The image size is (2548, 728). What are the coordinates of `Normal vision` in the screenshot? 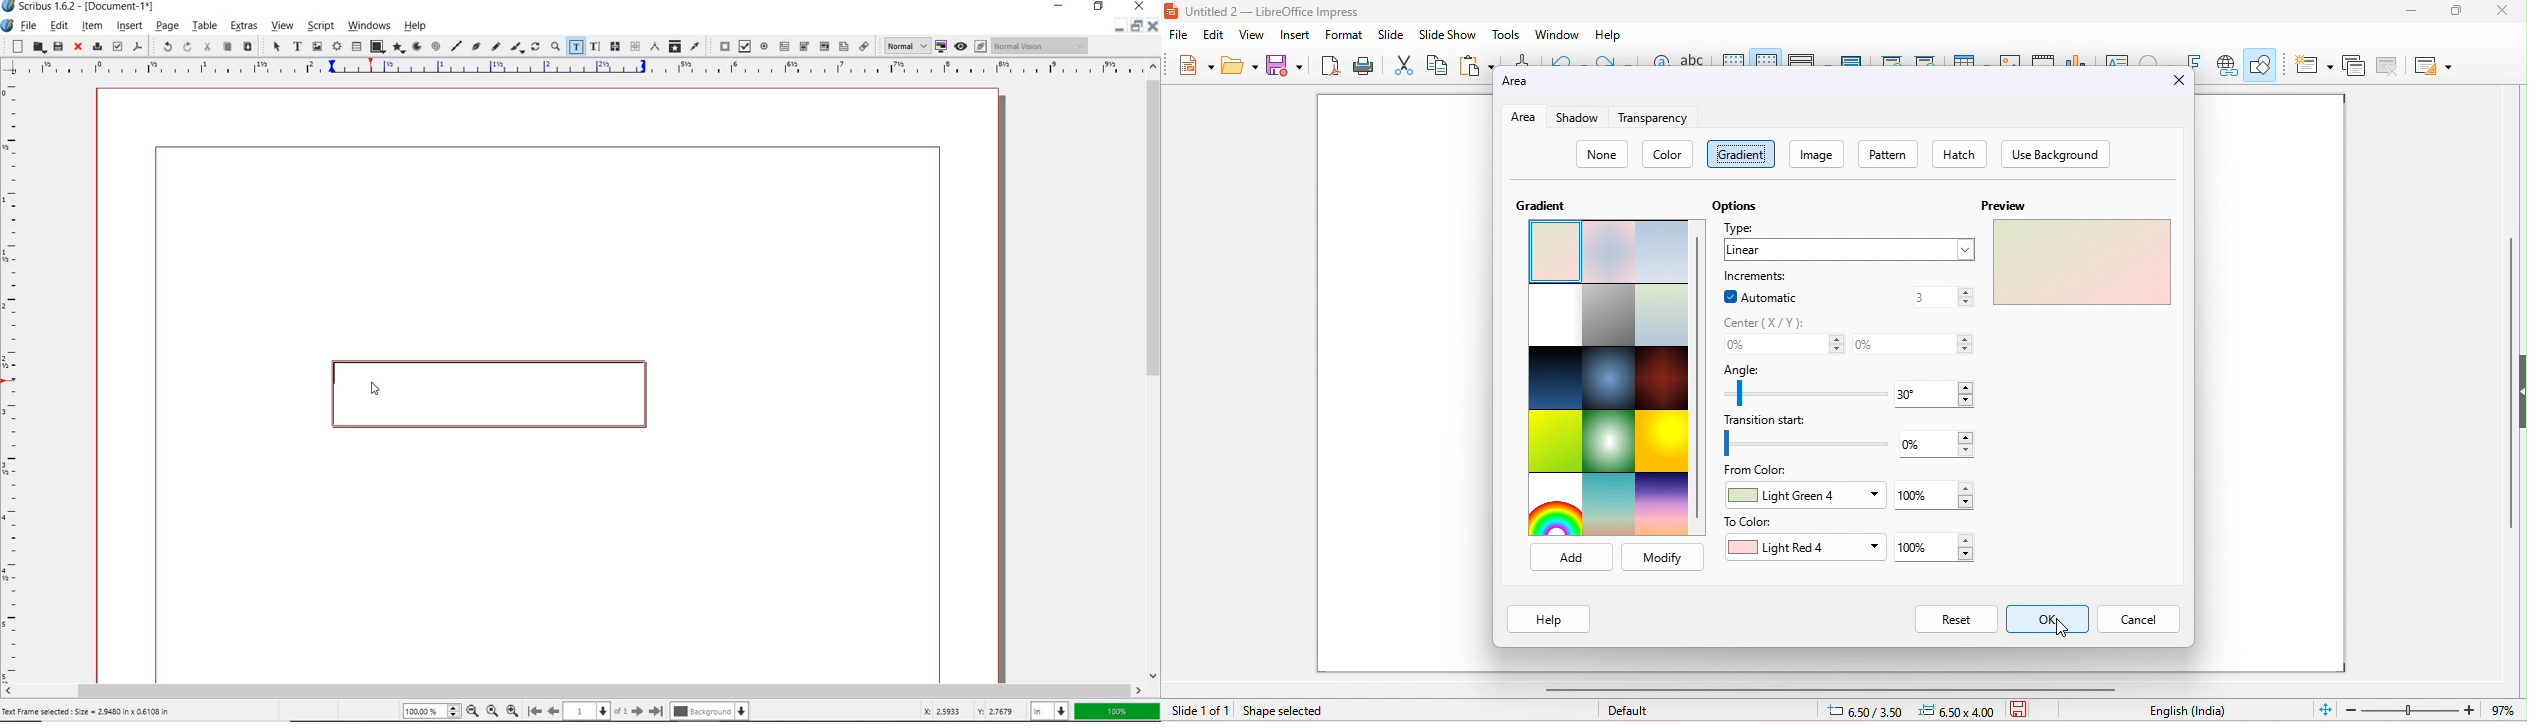 It's located at (1041, 46).